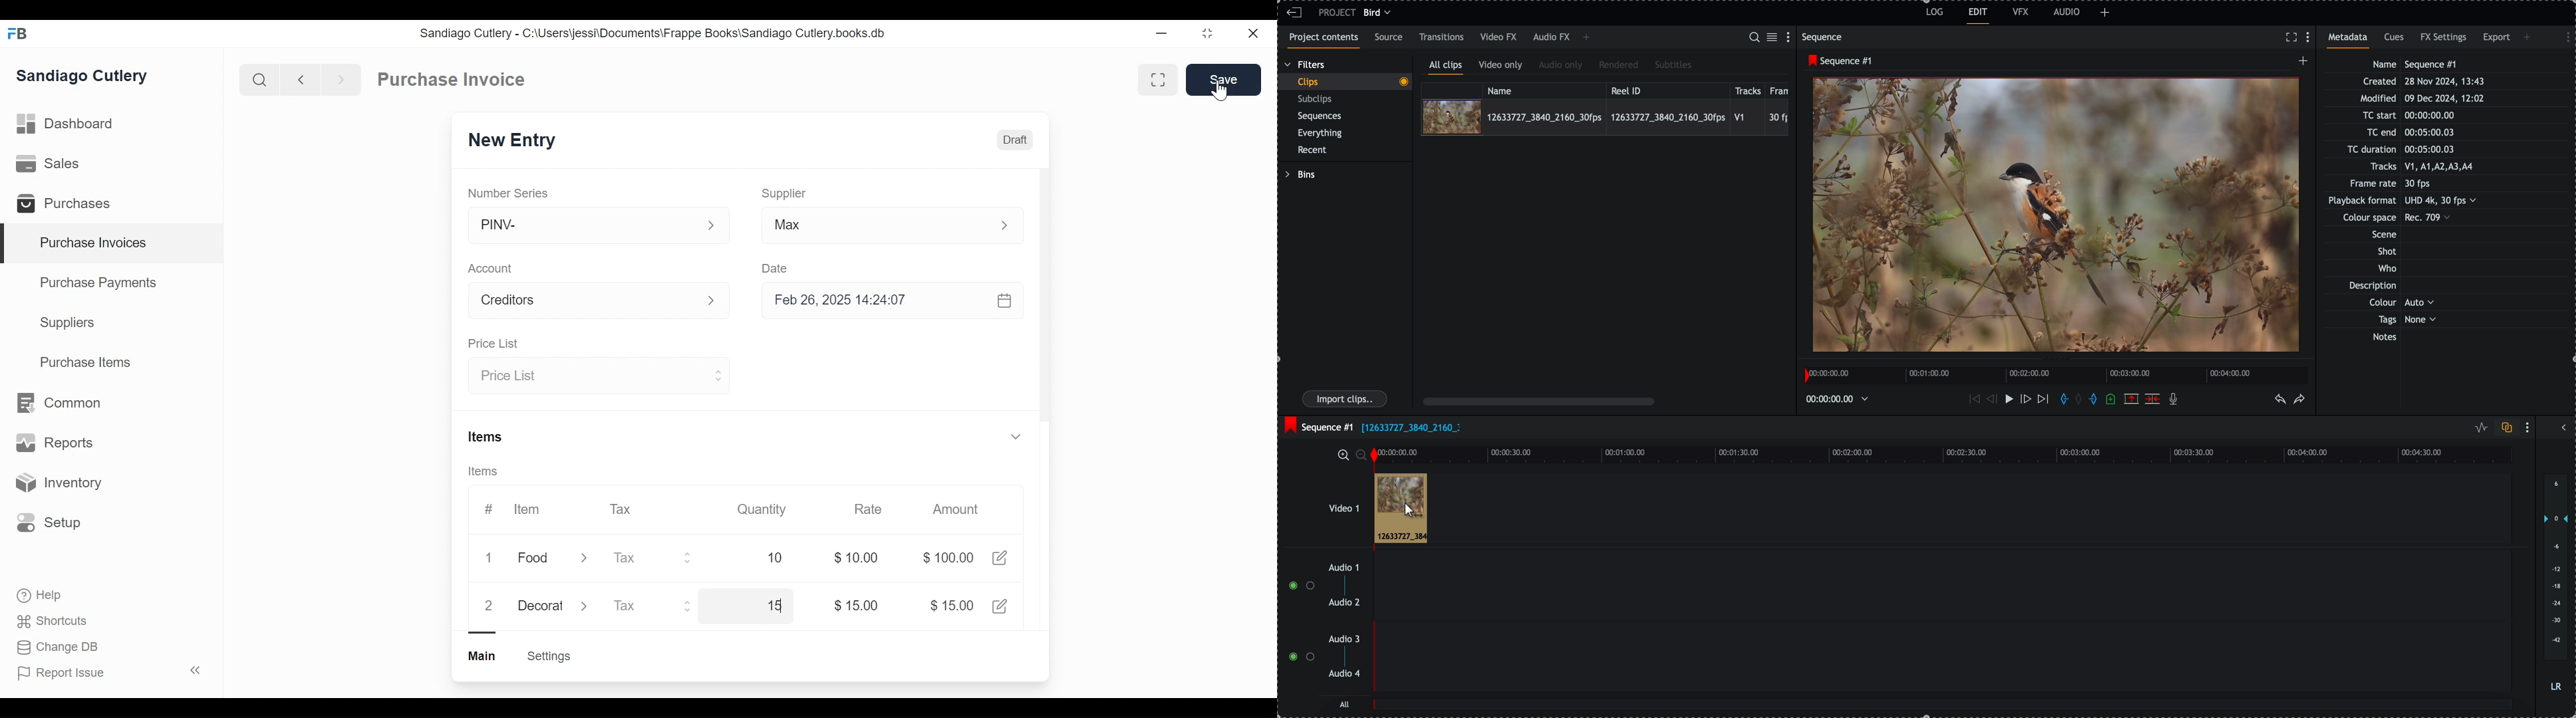 This screenshot has width=2576, height=728. Describe the element at coordinates (57, 403) in the screenshot. I see `Common` at that location.